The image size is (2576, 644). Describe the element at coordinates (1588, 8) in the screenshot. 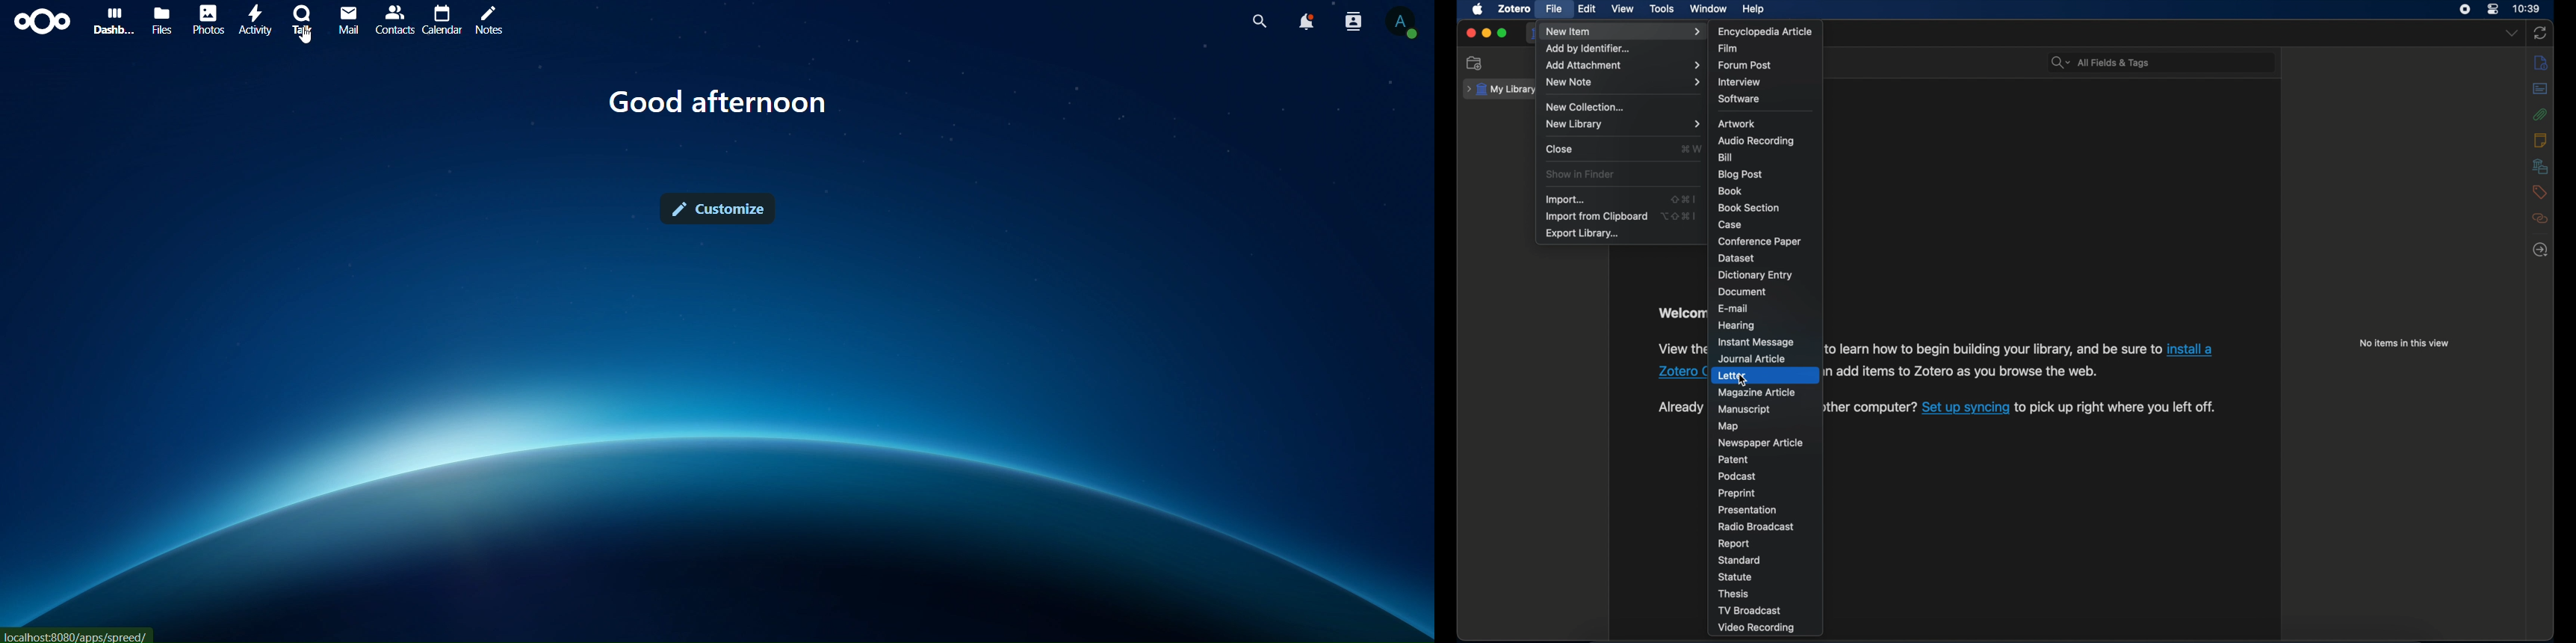

I see `edit` at that location.